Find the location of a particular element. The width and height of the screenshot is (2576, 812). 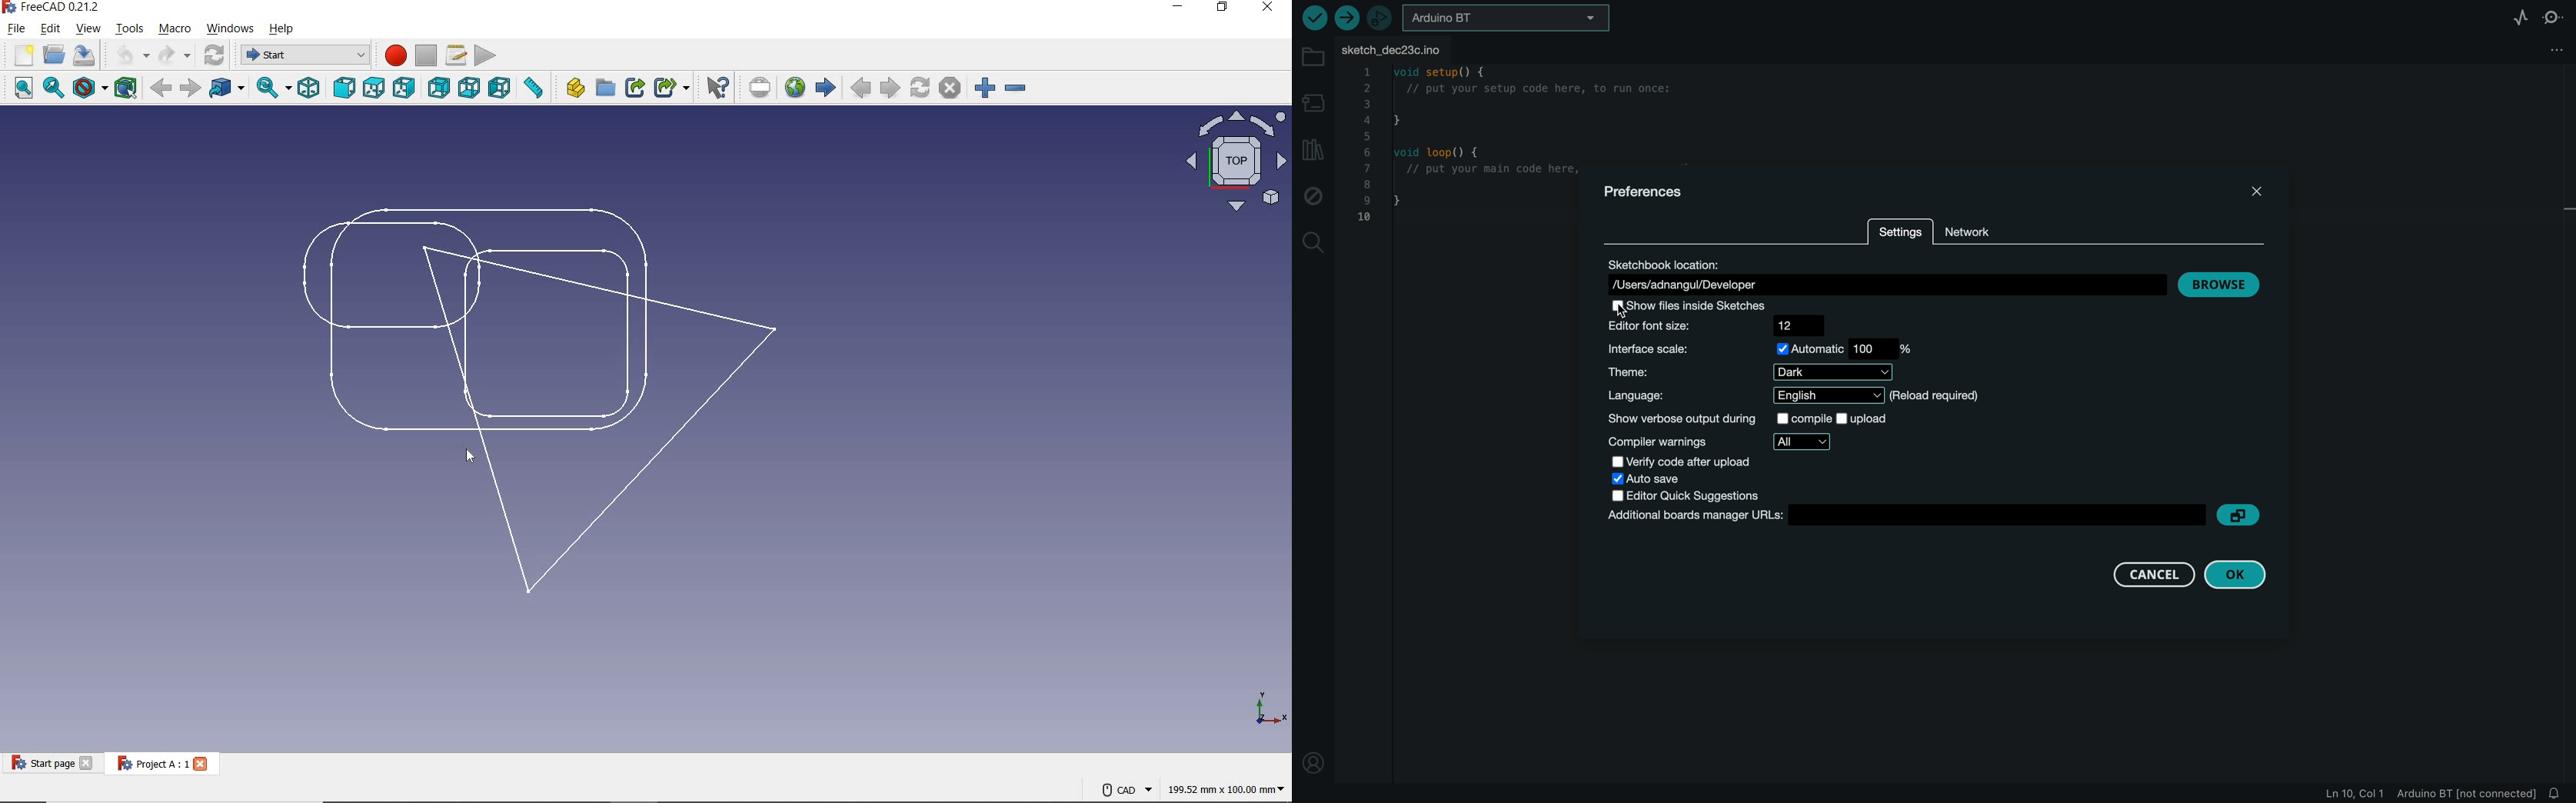

FILE is located at coordinates (17, 28).